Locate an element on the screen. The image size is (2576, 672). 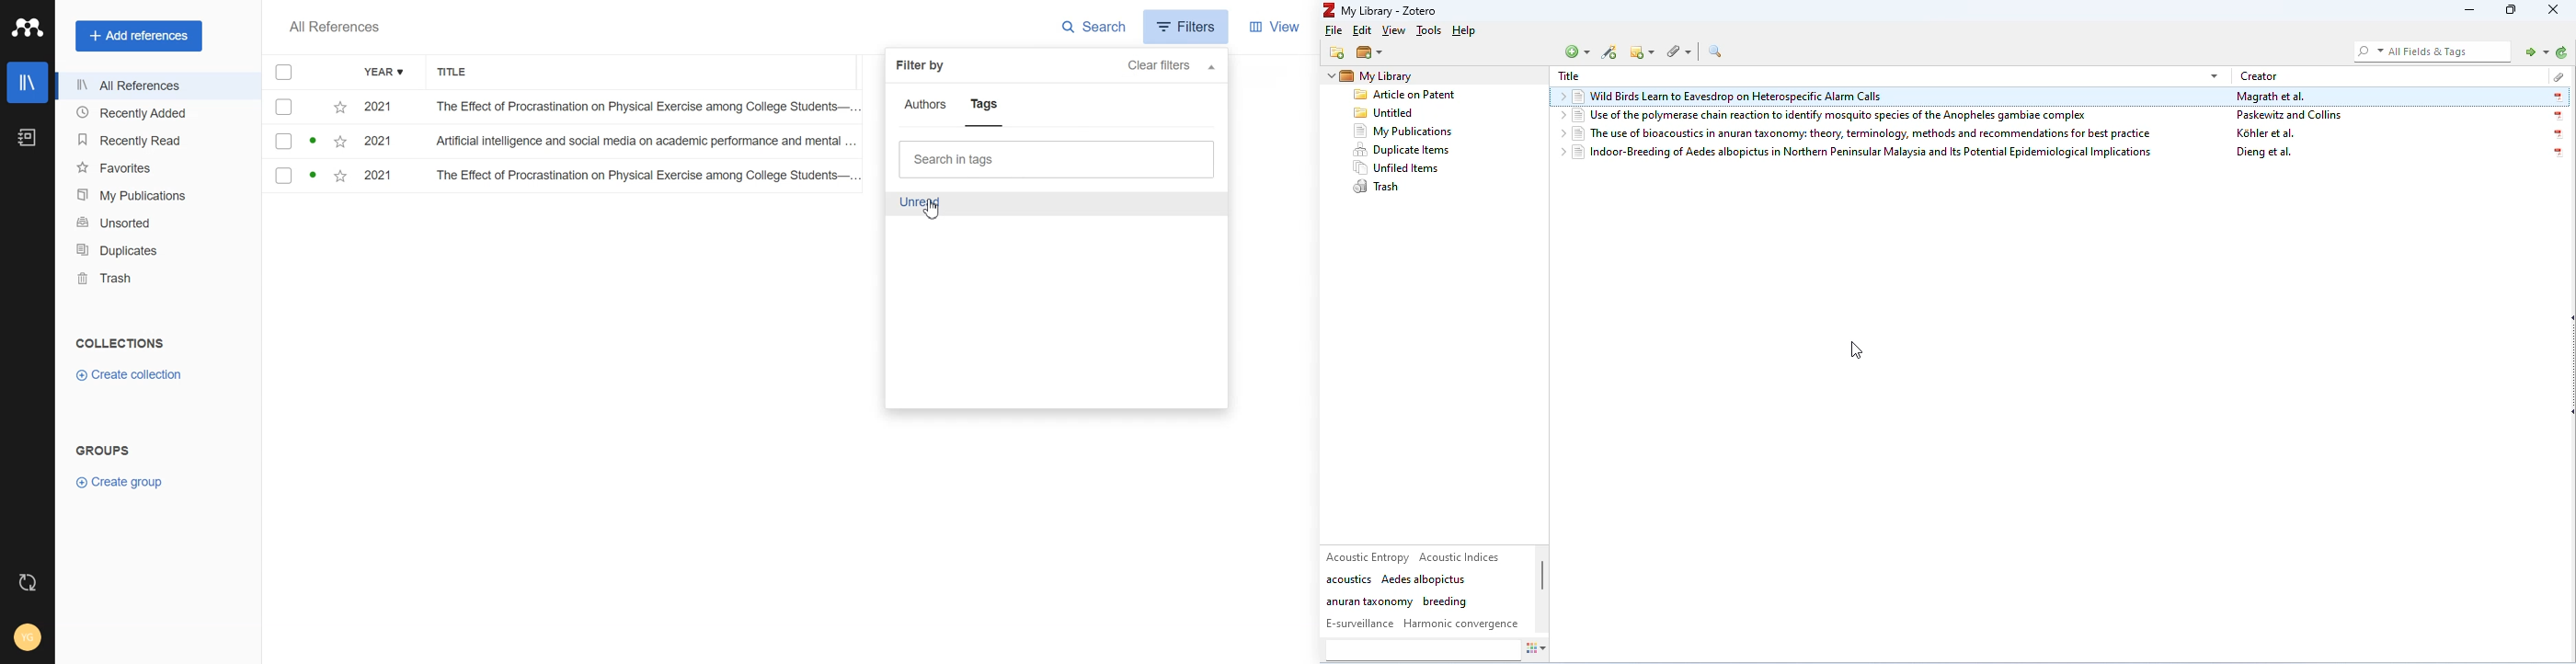
title is located at coordinates (1569, 76).